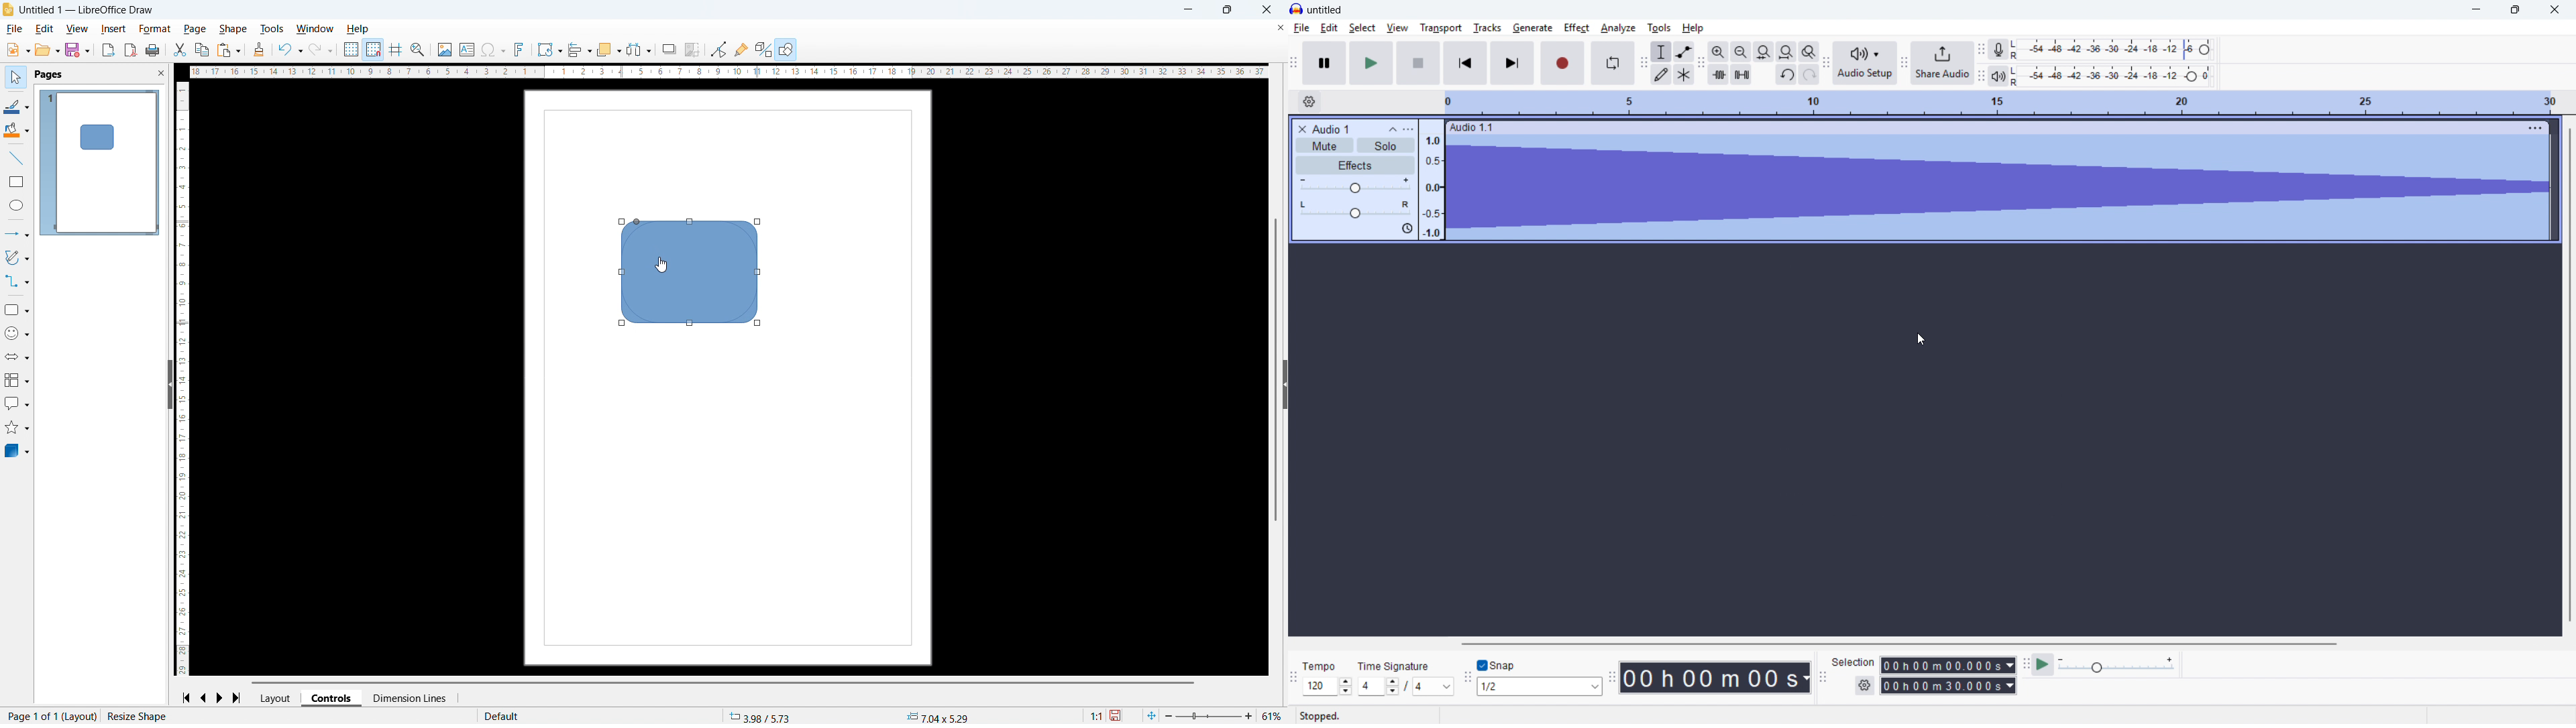  What do you see at coordinates (221, 699) in the screenshot?
I see `Next page ` at bounding box center [221, 699].